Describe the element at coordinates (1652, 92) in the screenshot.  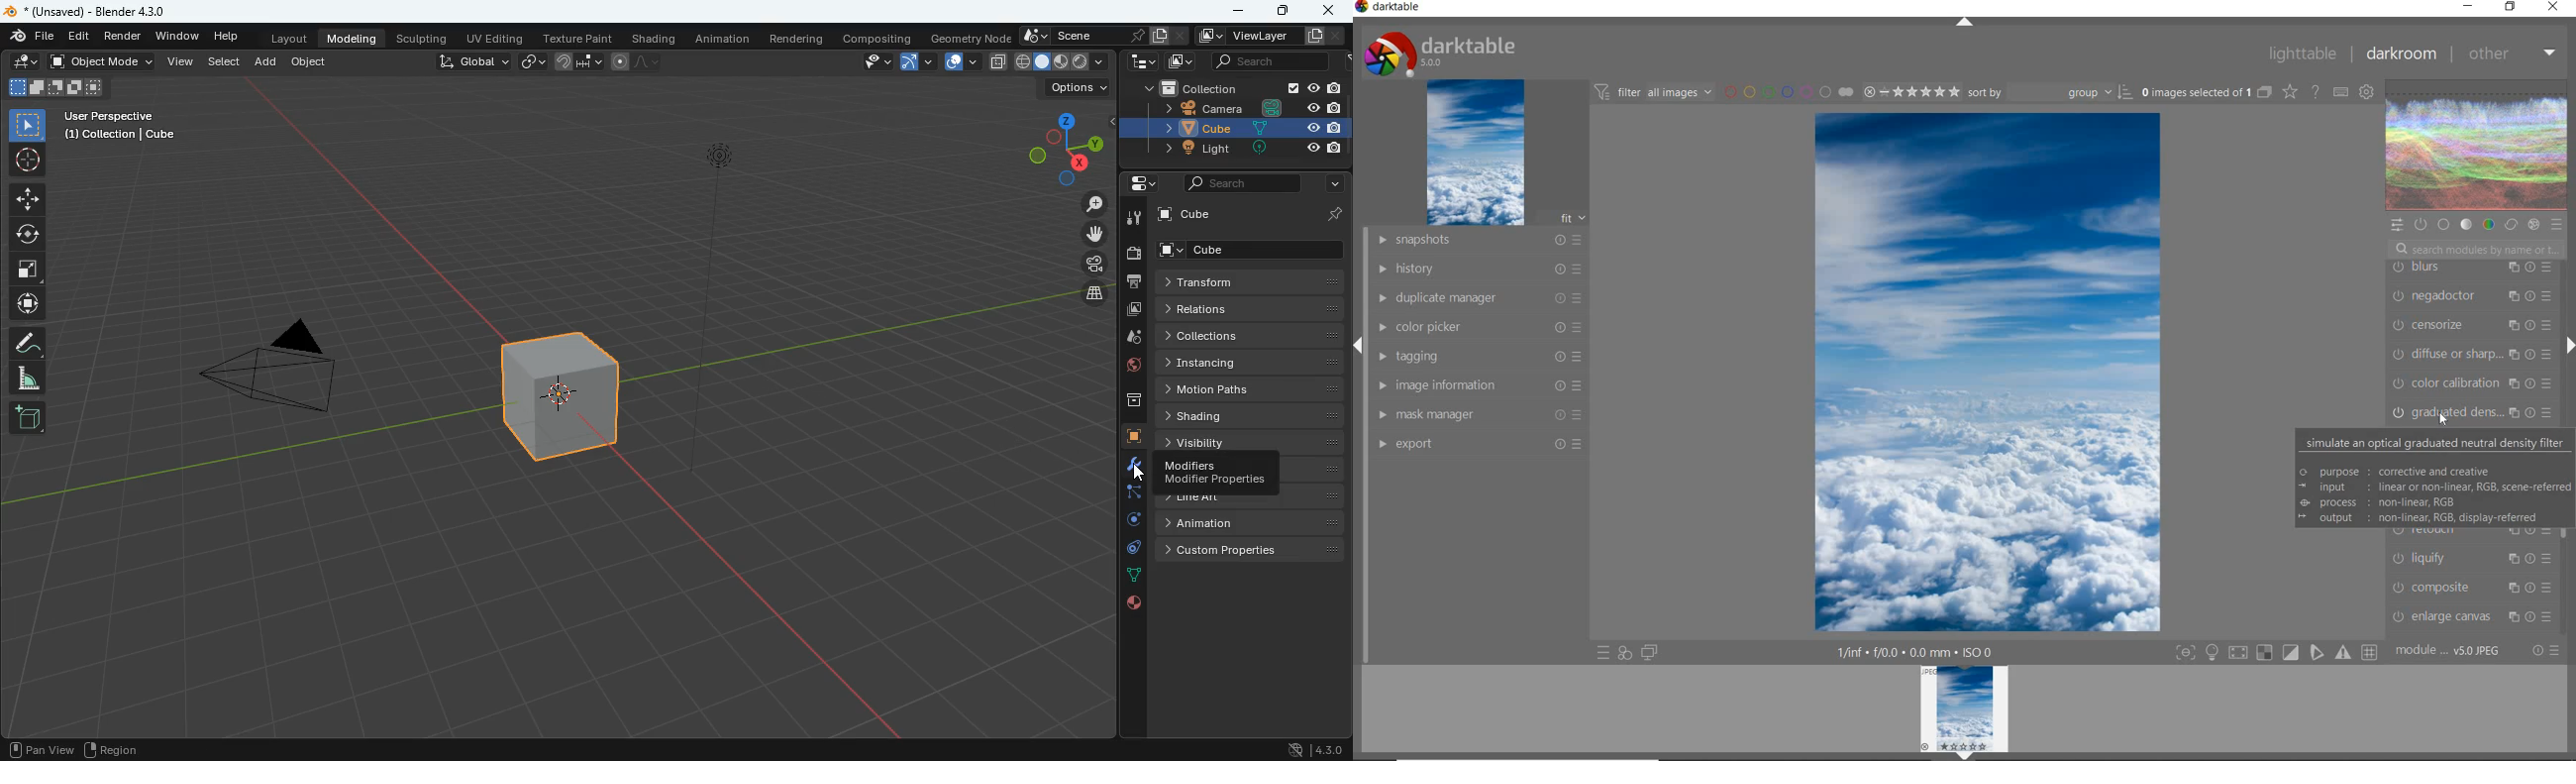
I see `FILTER ALL IMAGES` at that location.